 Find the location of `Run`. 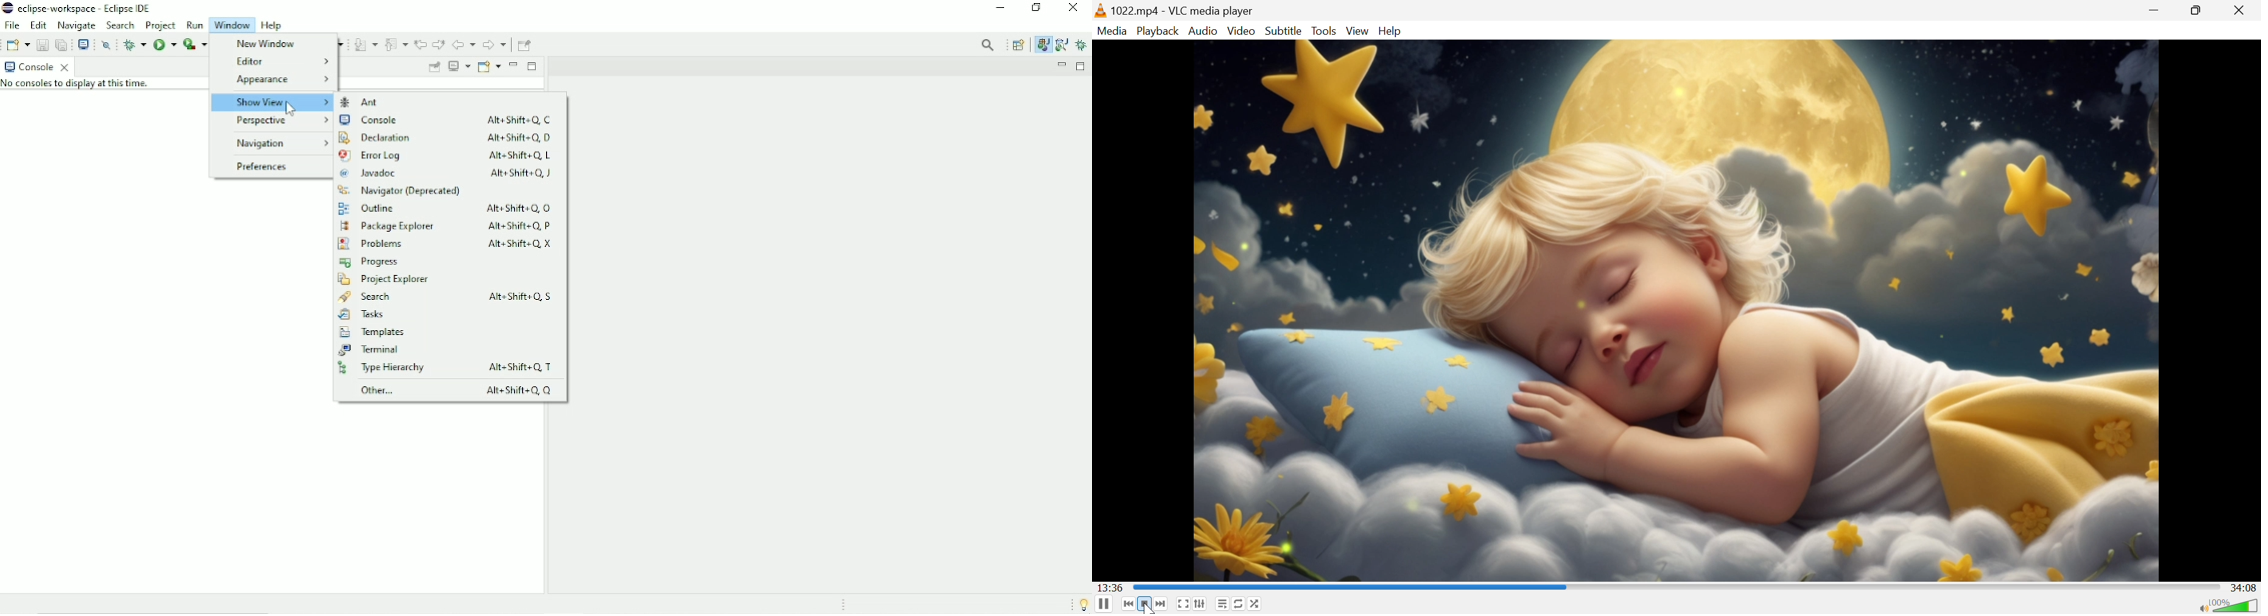

Run is located at coordinates (164, 44).